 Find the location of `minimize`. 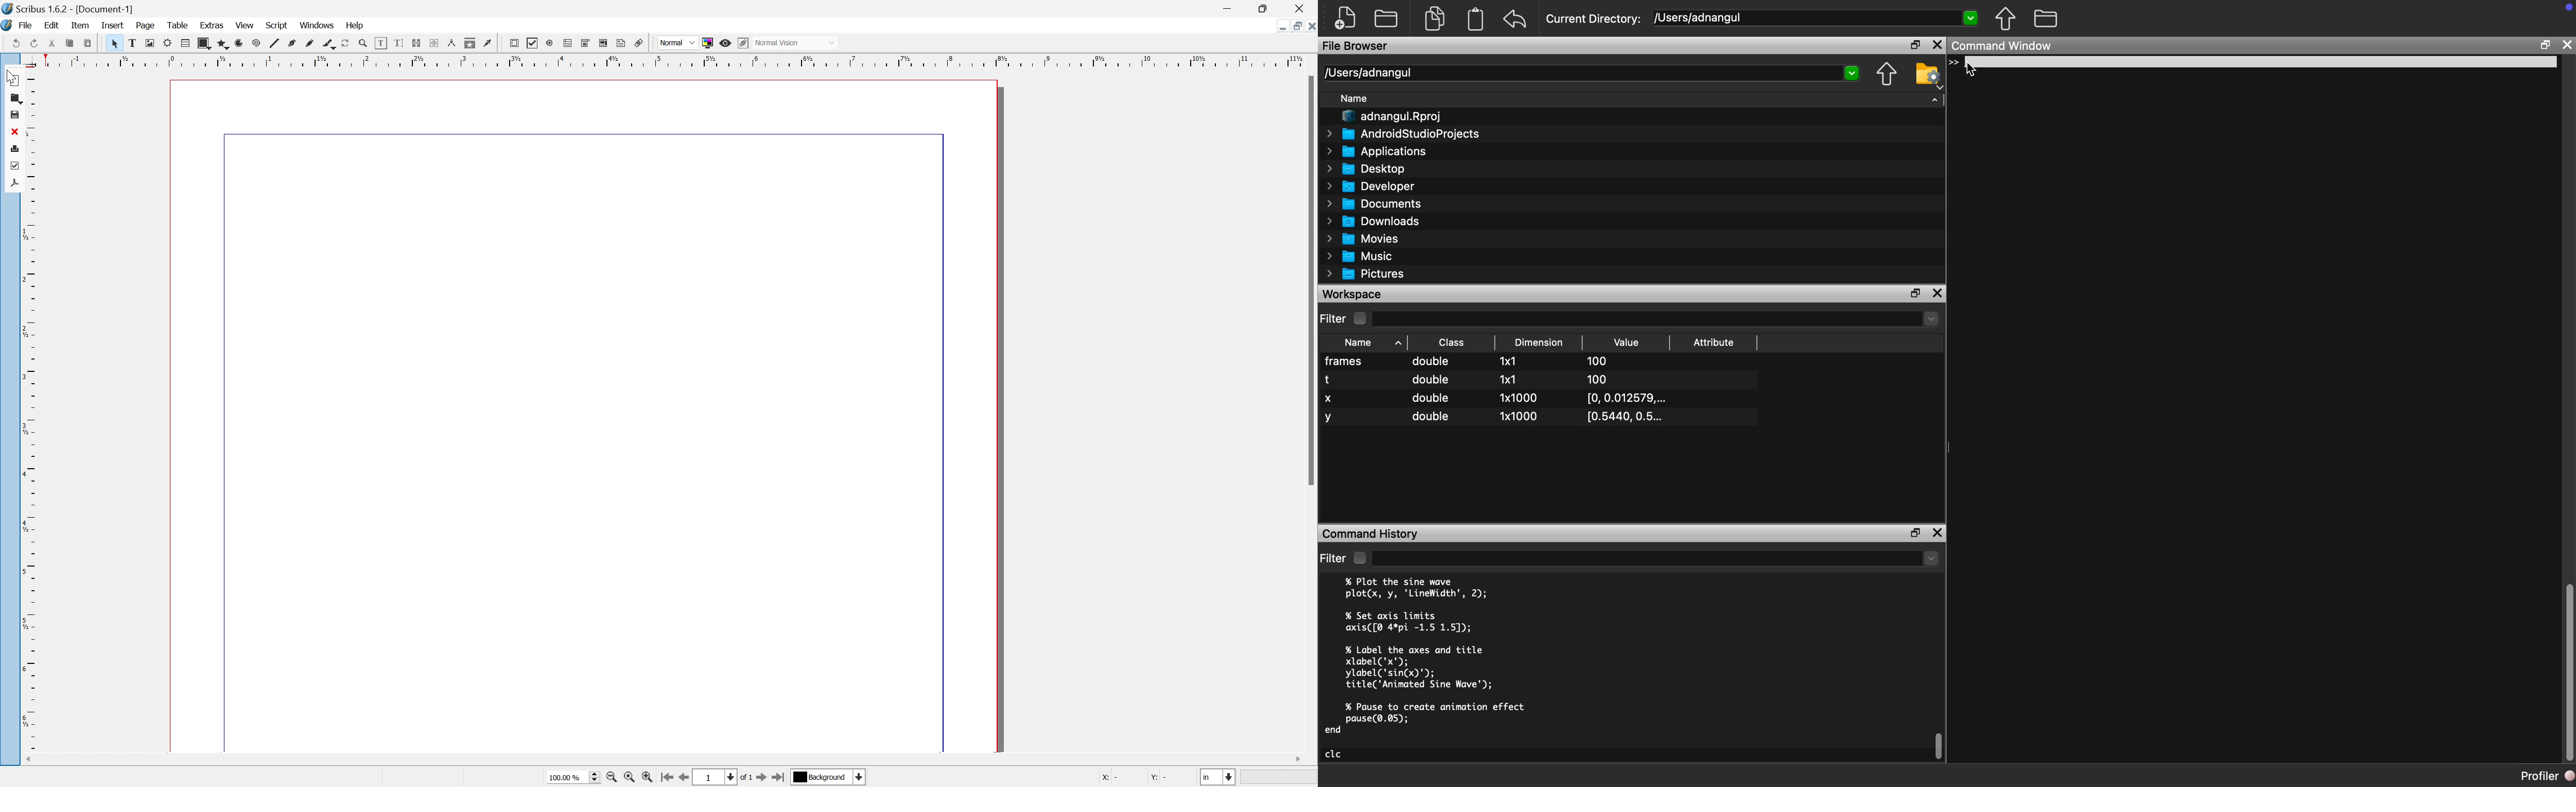

minimize is located at coordinates (1282, 26).